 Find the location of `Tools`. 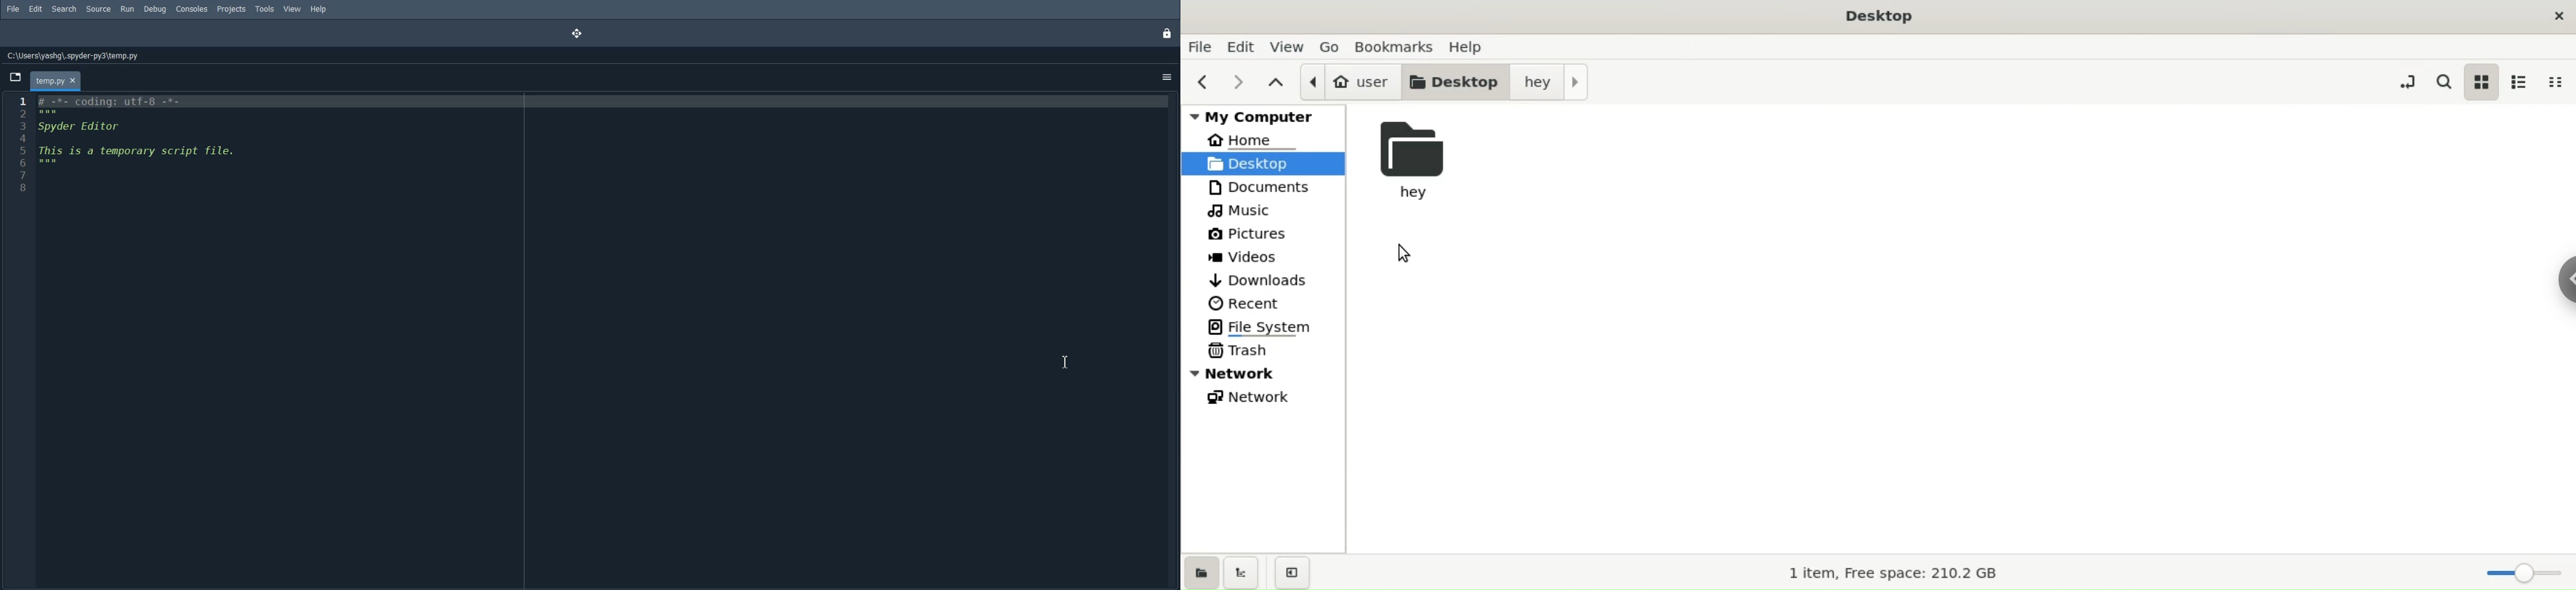

Tools is located at coordinates (266, 9).